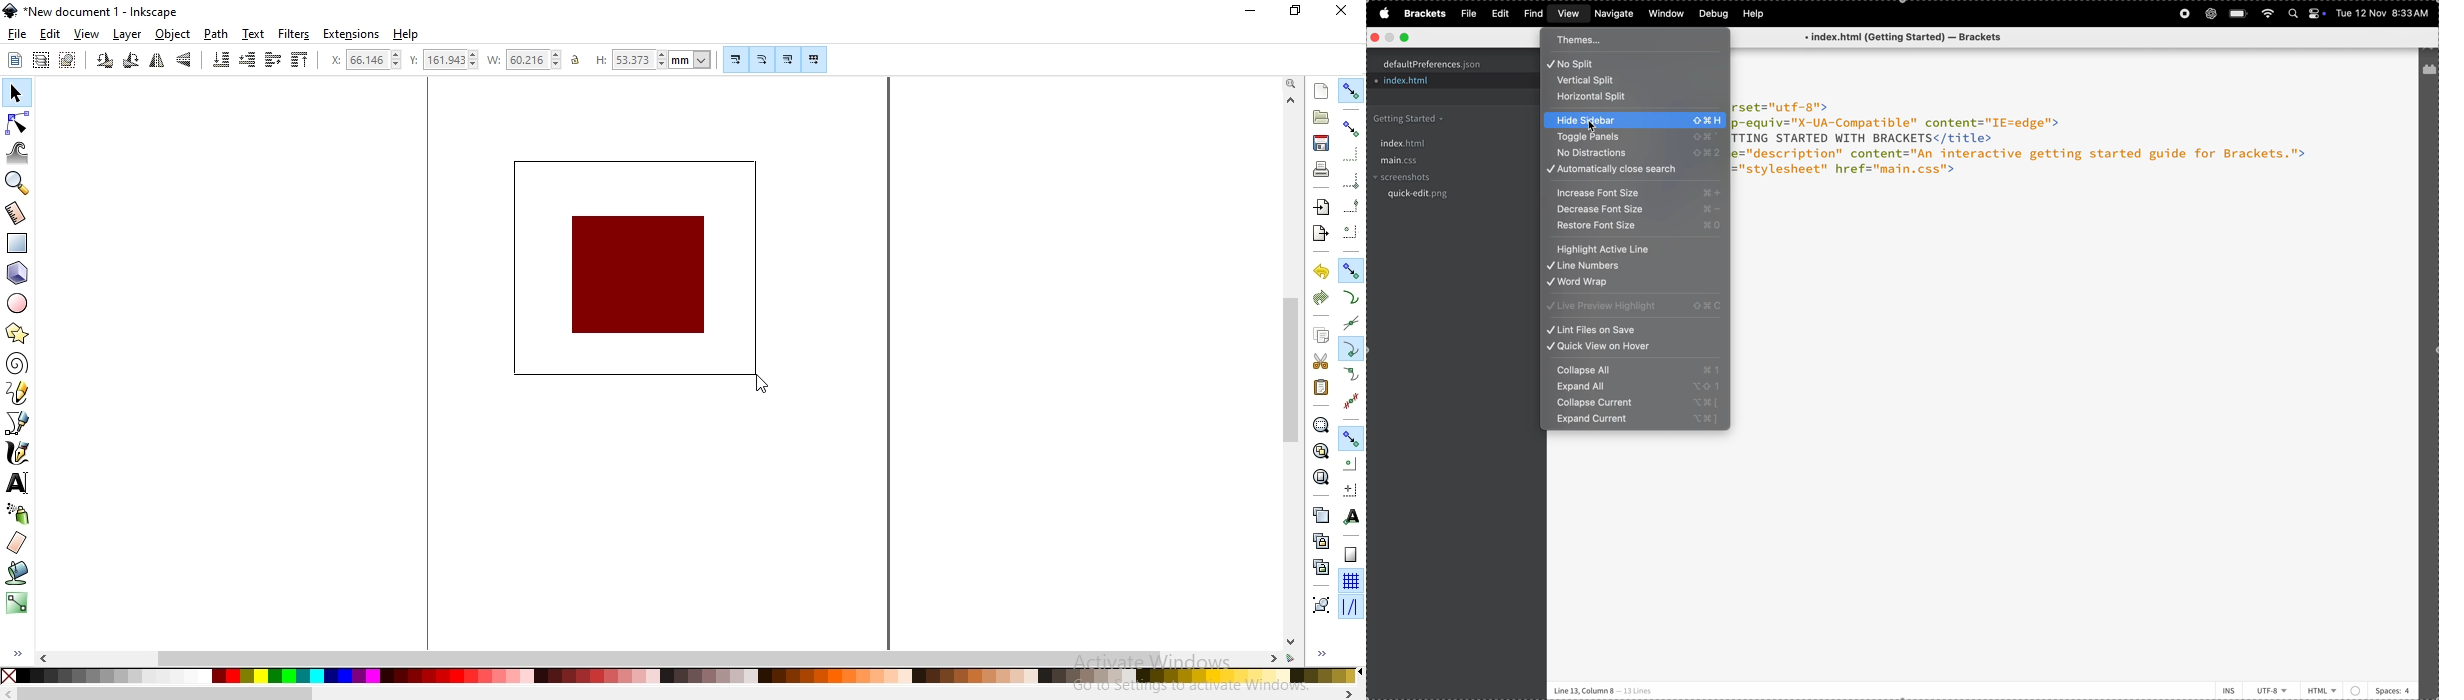 This screenshot has height=700, width=2464. Describe the element at coordinates (1319, 451) in the screenshot. I see `zoom to fit drawing` at that location.